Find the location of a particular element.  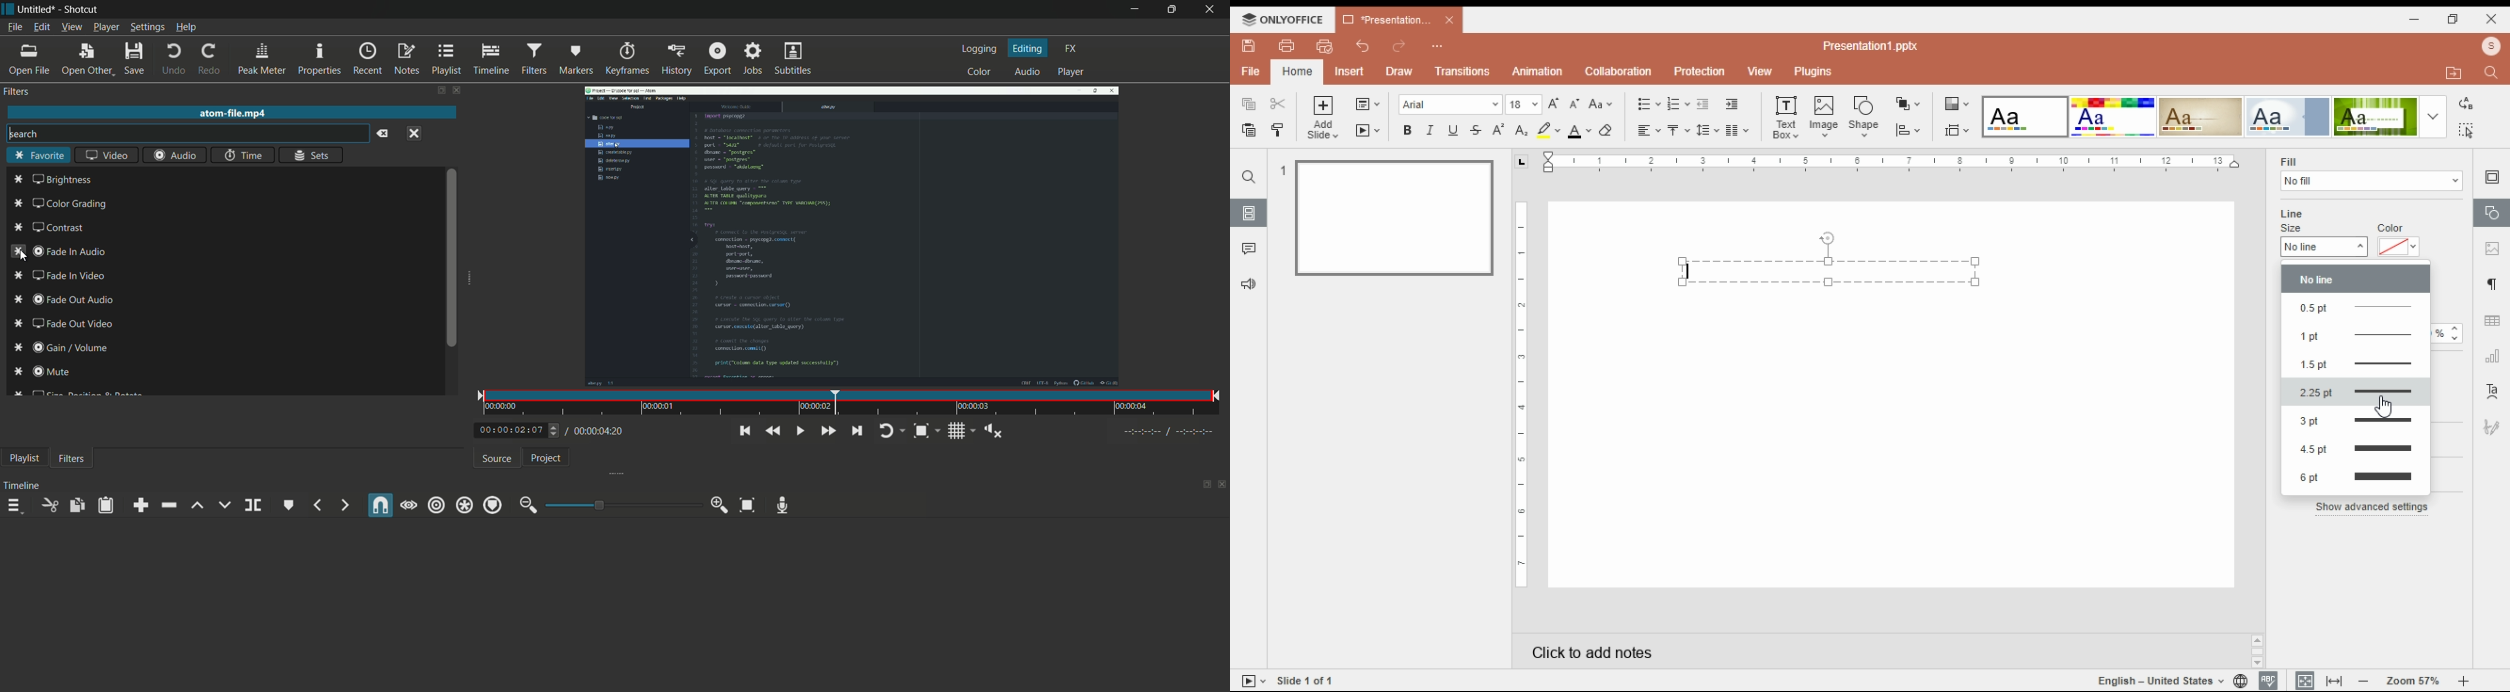

Presentation1.pptx is located at coordinates (1870, 46).